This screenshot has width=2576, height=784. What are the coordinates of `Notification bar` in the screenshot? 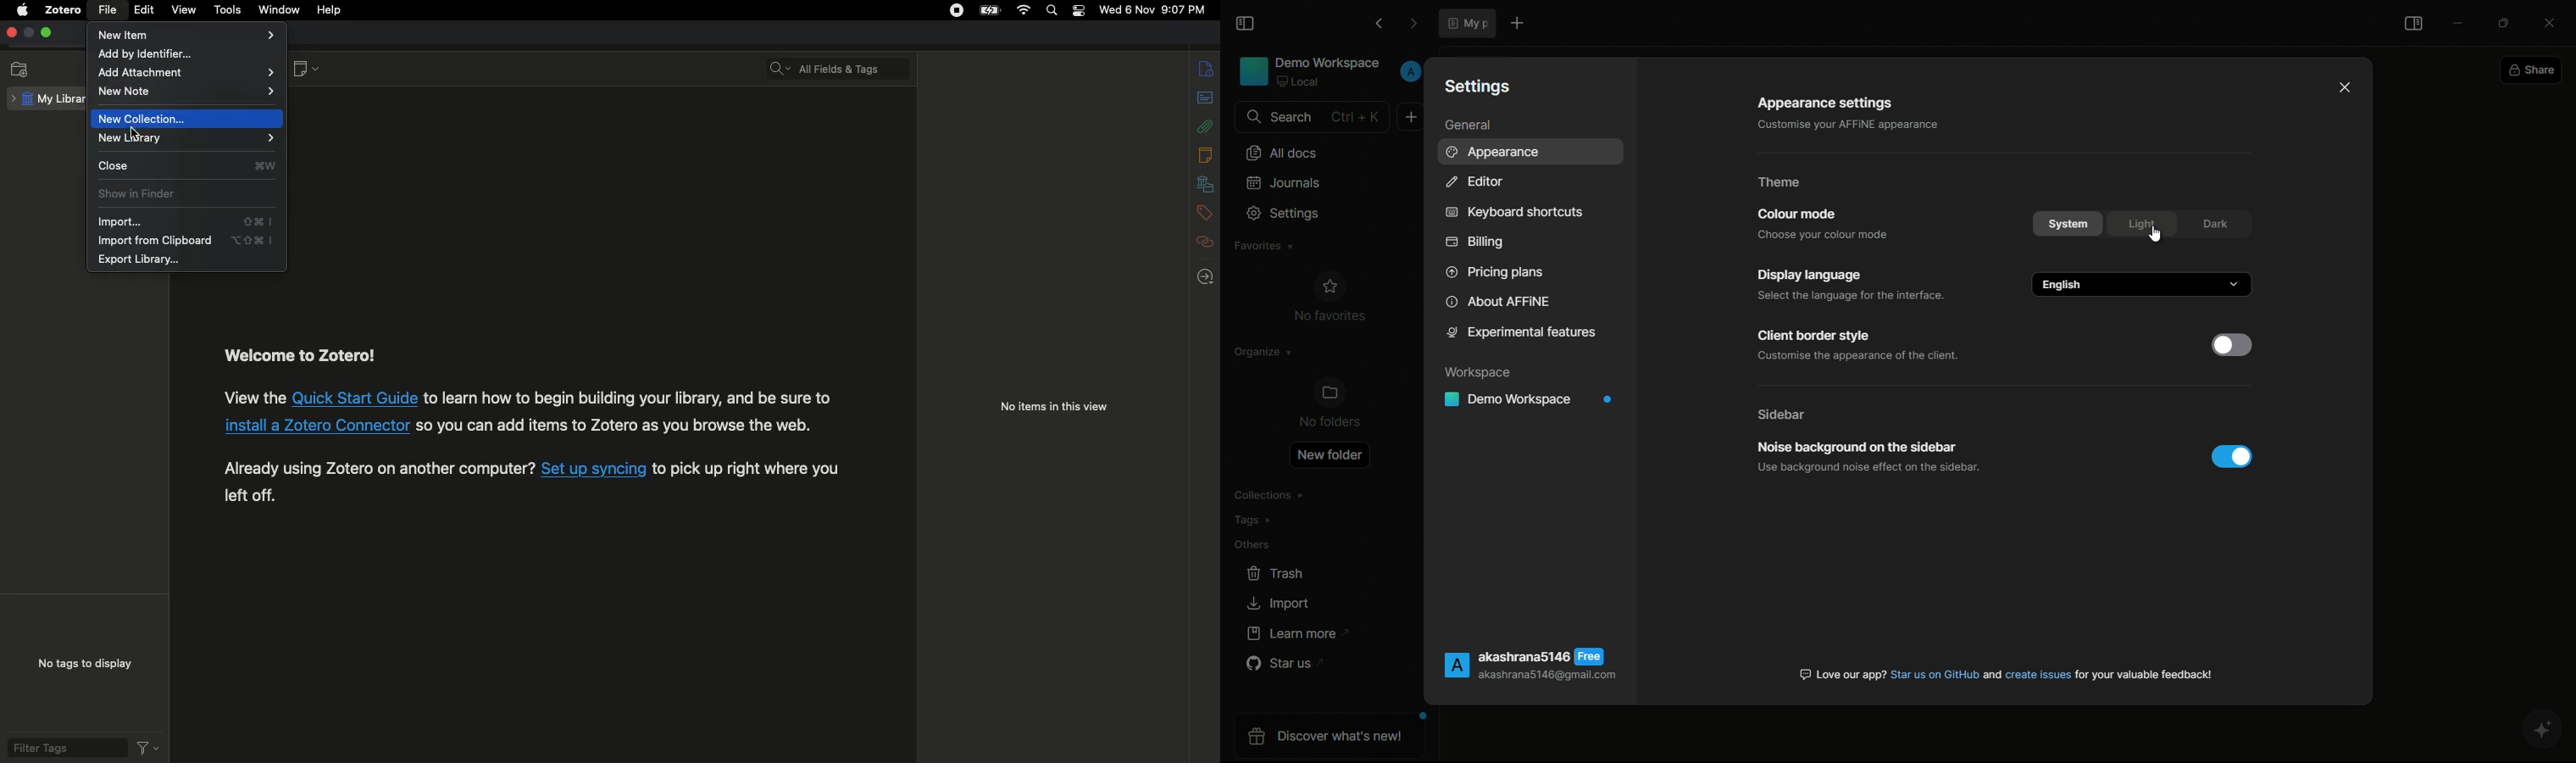 It's located at (1076, 13).